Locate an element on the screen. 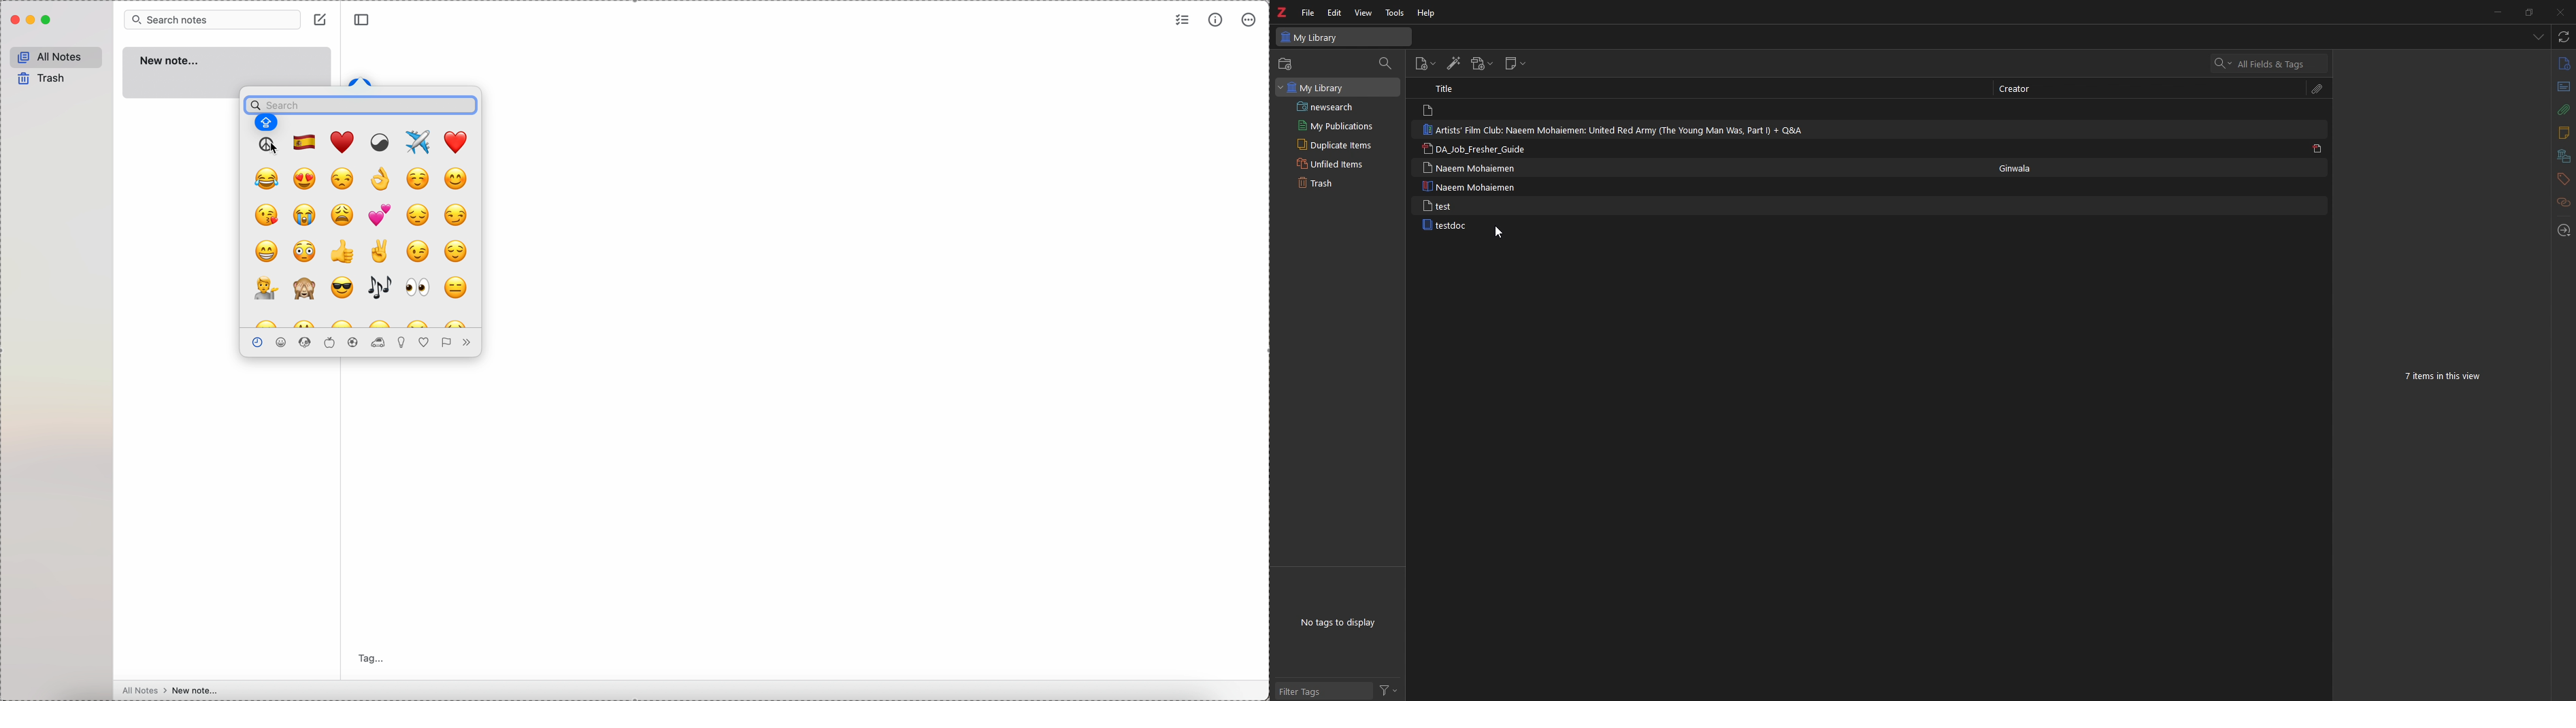 This screenshot has height=728, width=2576. emojis is located at coordinates (353, 342).